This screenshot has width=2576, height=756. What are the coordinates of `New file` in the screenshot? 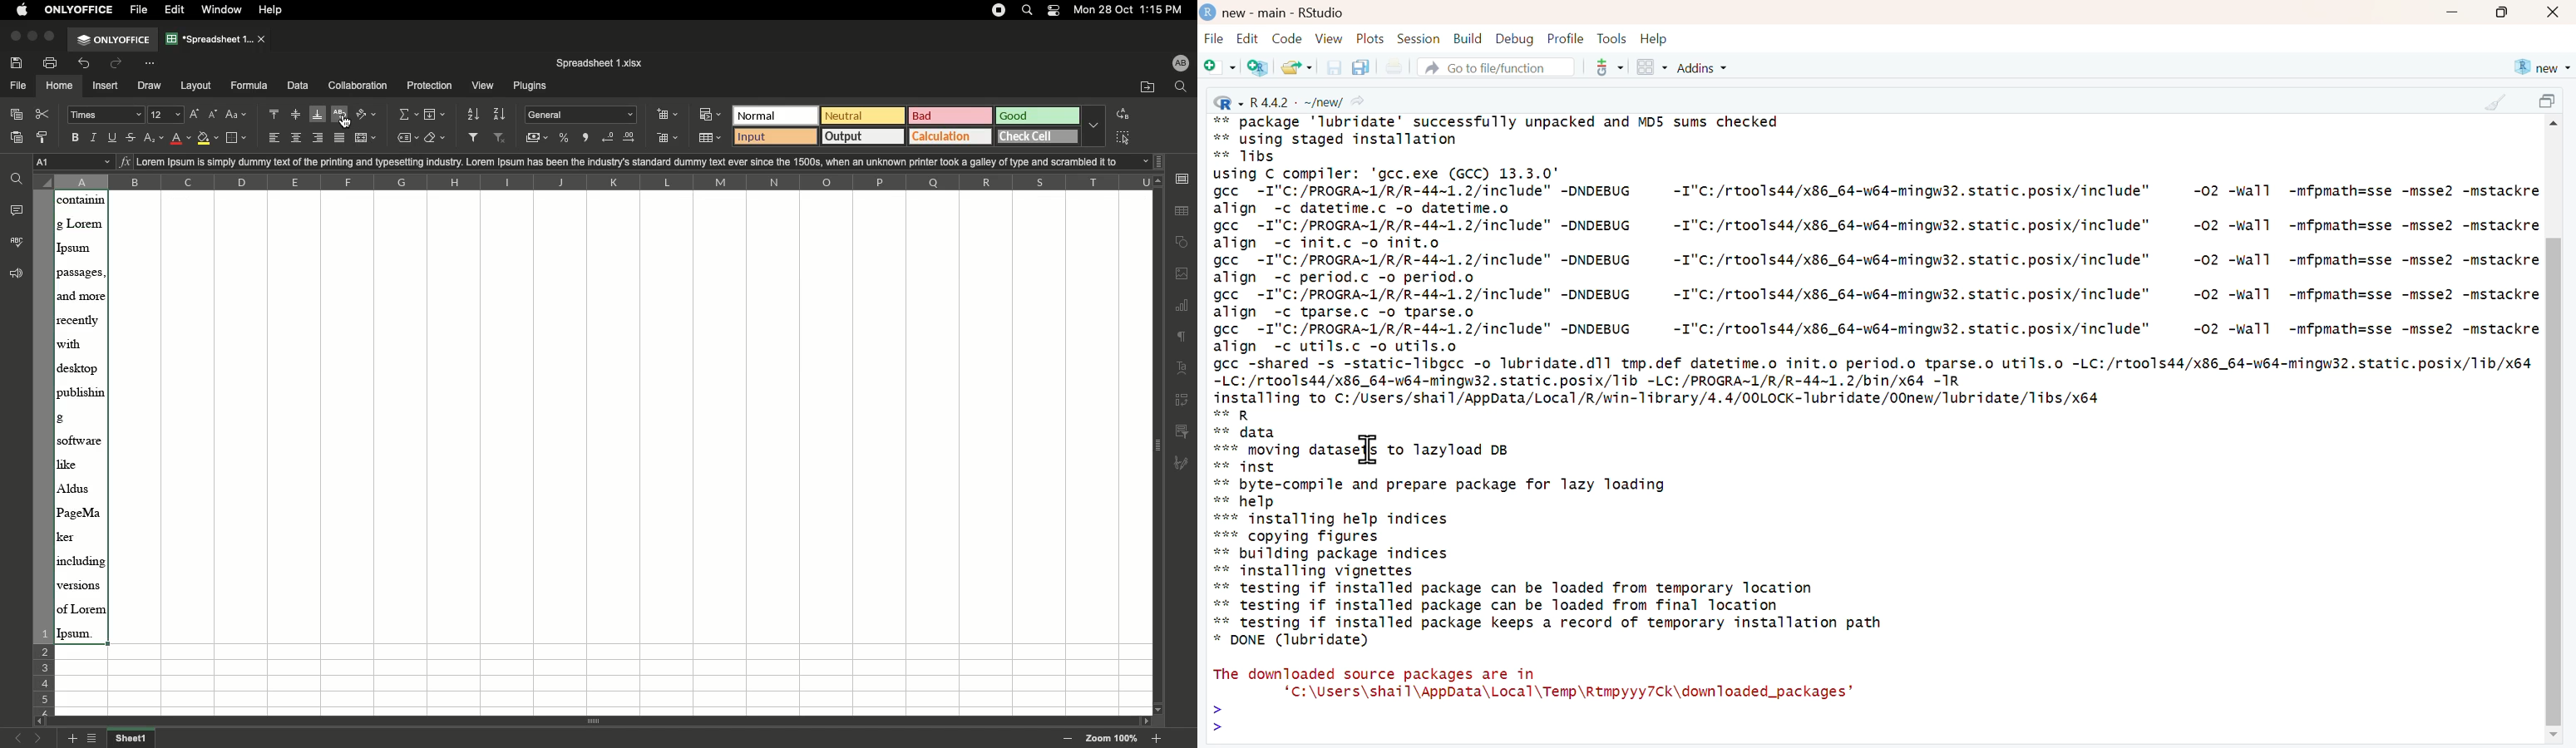 It's located at (1220, 68).